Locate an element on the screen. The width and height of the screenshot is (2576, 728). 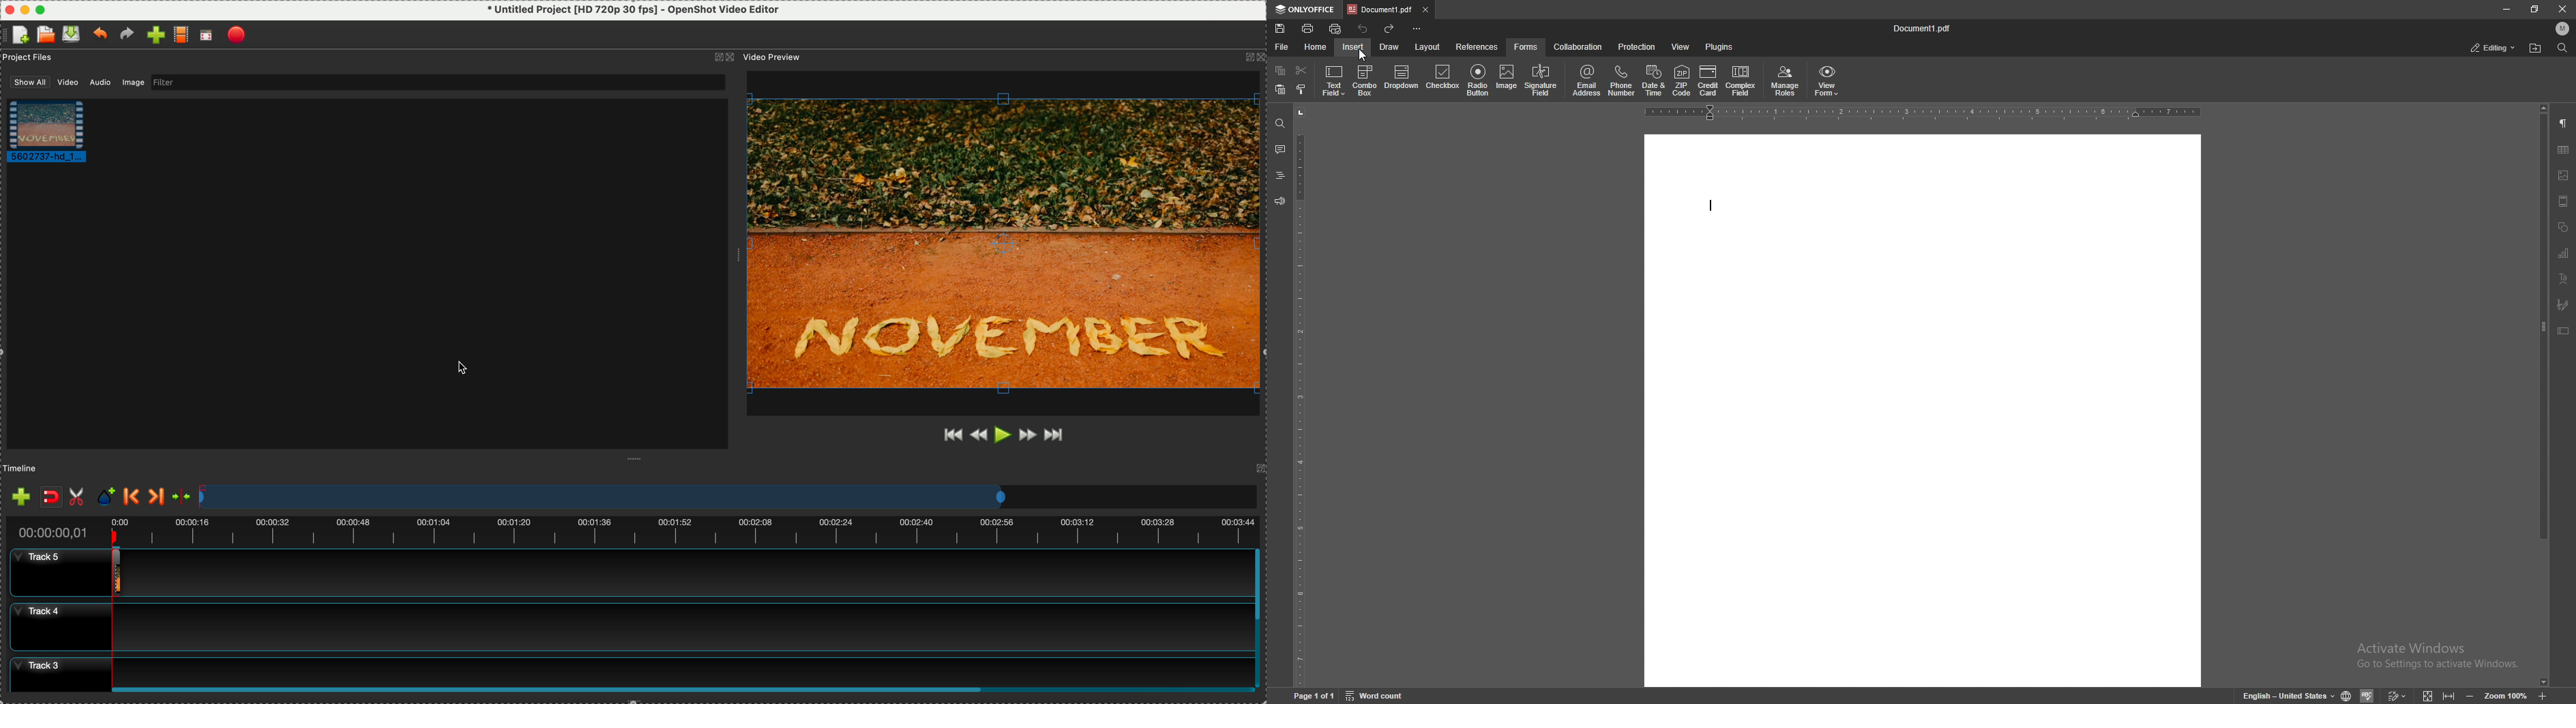
Window Expanding is located at coordinates (738, 255).